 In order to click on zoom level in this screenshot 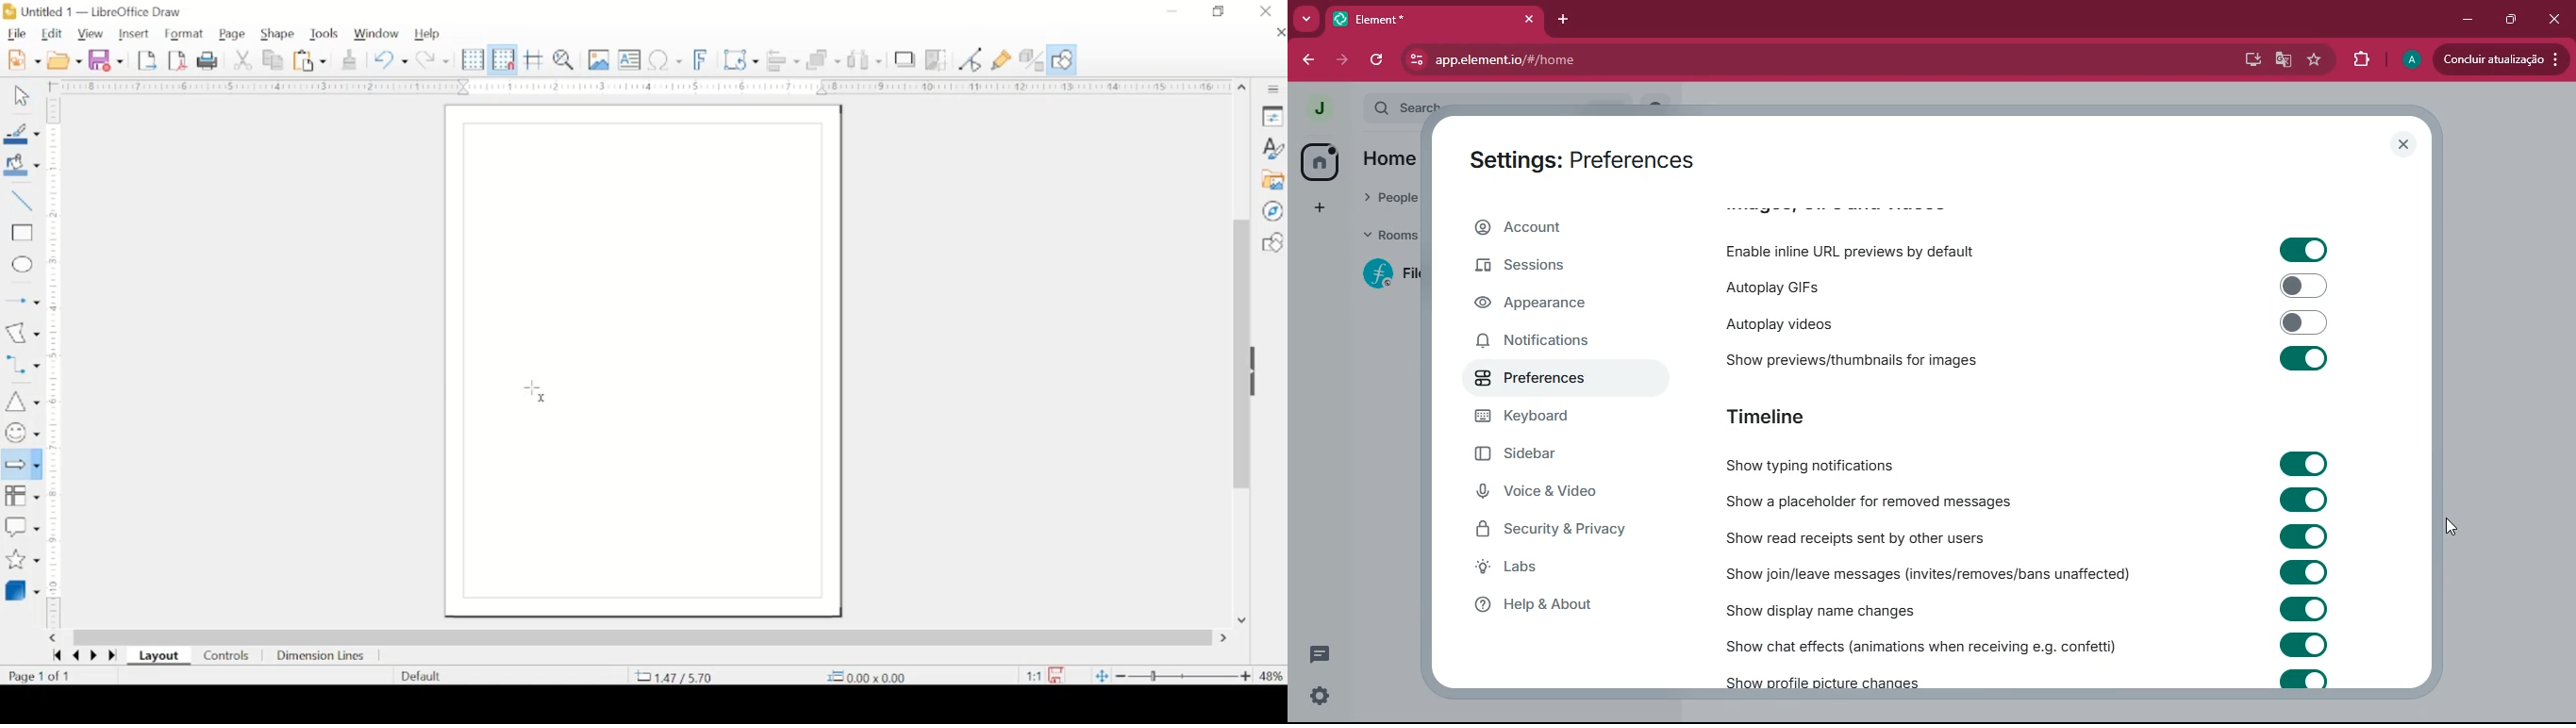, I will do `click(1272, 677)`.